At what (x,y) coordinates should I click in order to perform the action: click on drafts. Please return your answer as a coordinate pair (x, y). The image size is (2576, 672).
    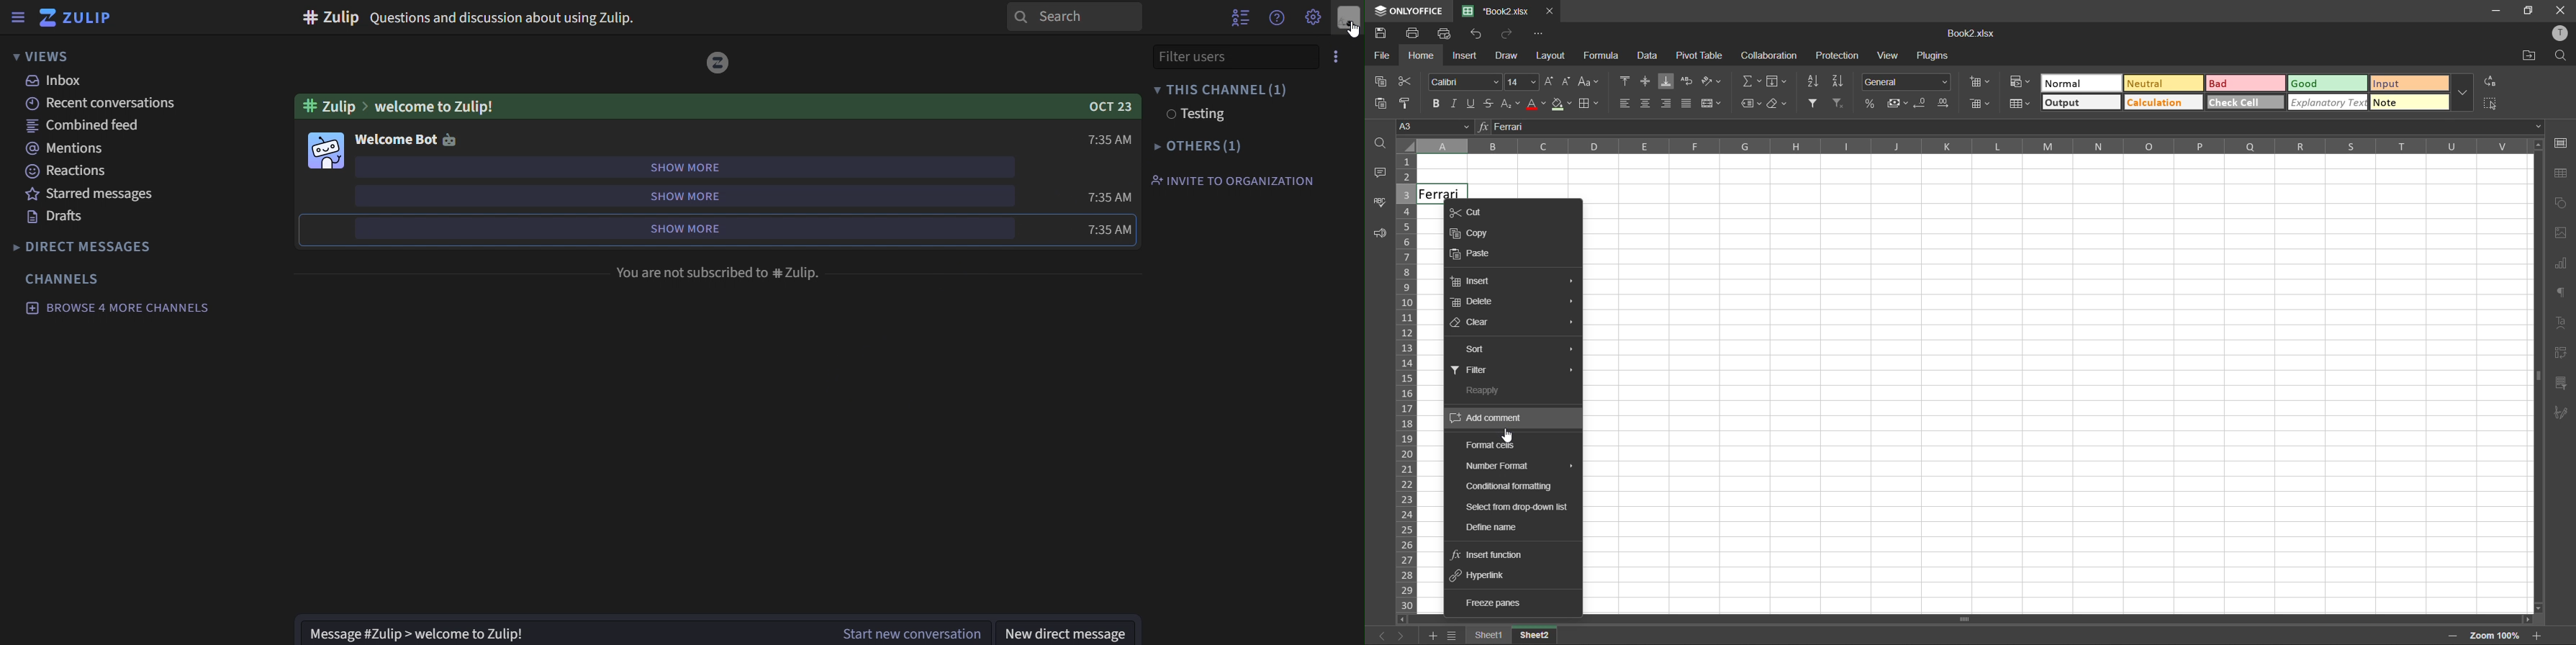
    Looking at the image, I should click on (60, 217).